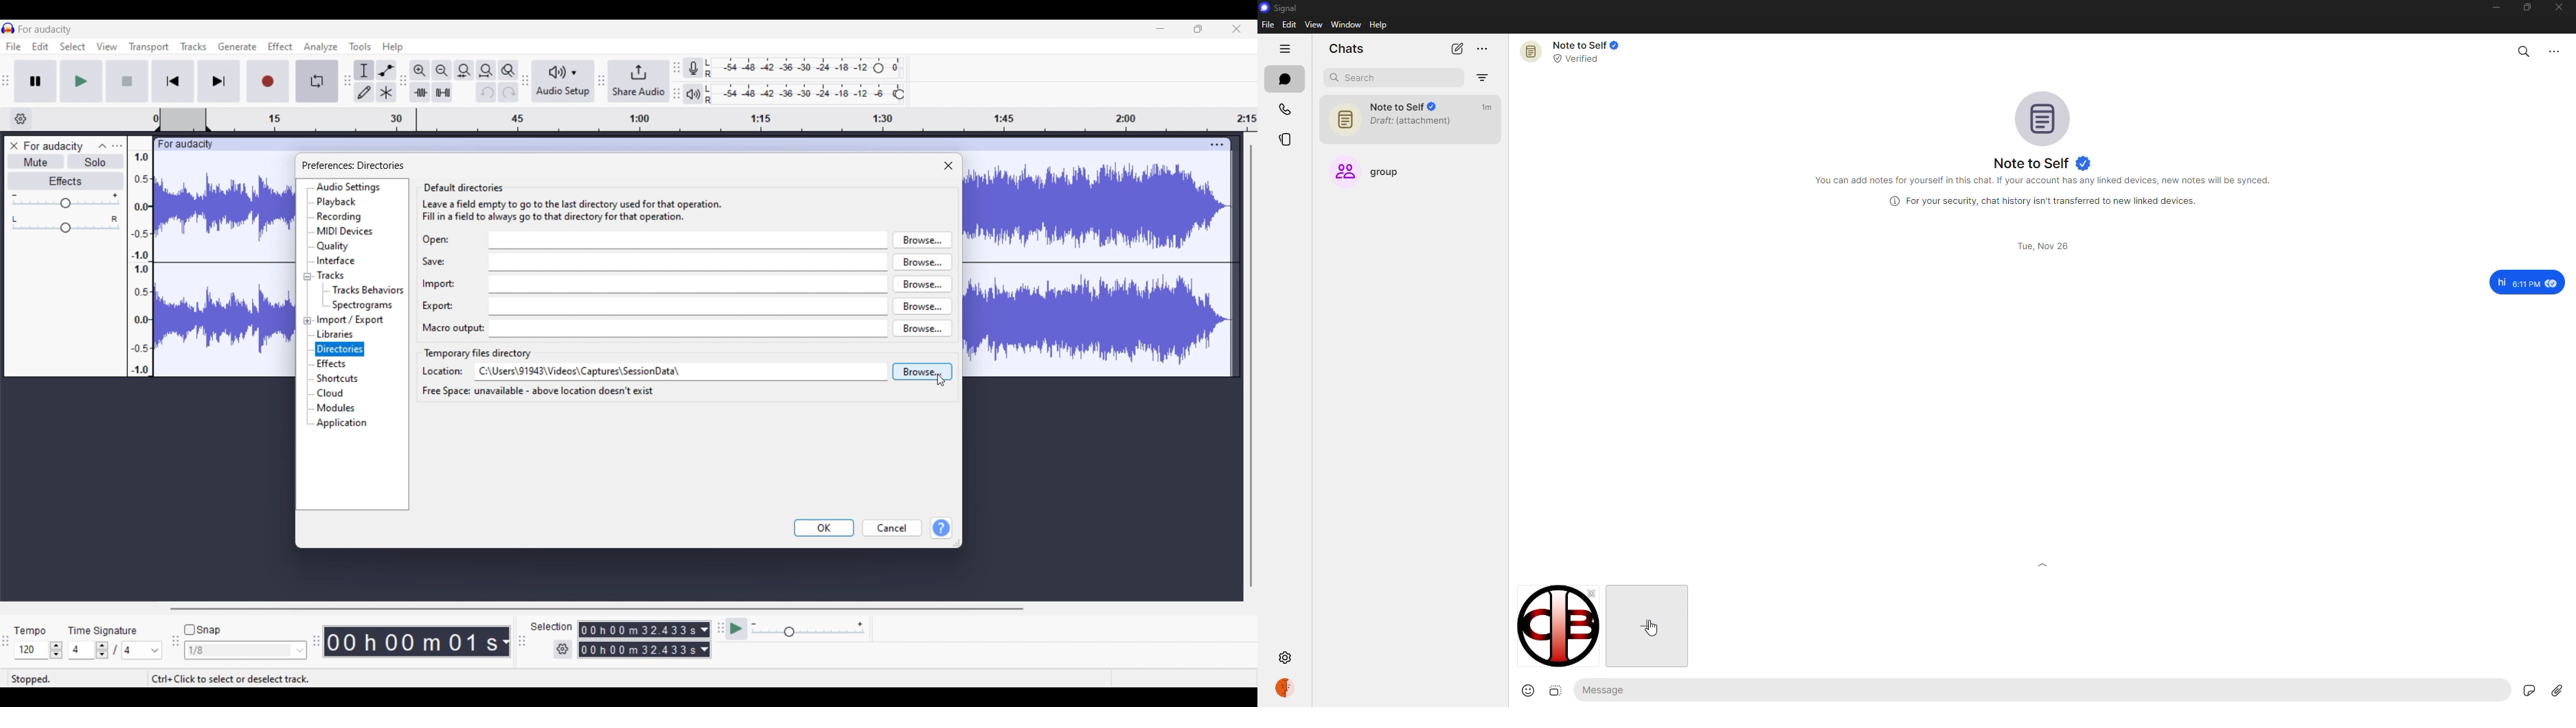 This screenshot has height=728, width=2576. What do you see at coordinates (2490, 8) in the screenshot?
I see `minimize` at bounding box center [2490, 8].